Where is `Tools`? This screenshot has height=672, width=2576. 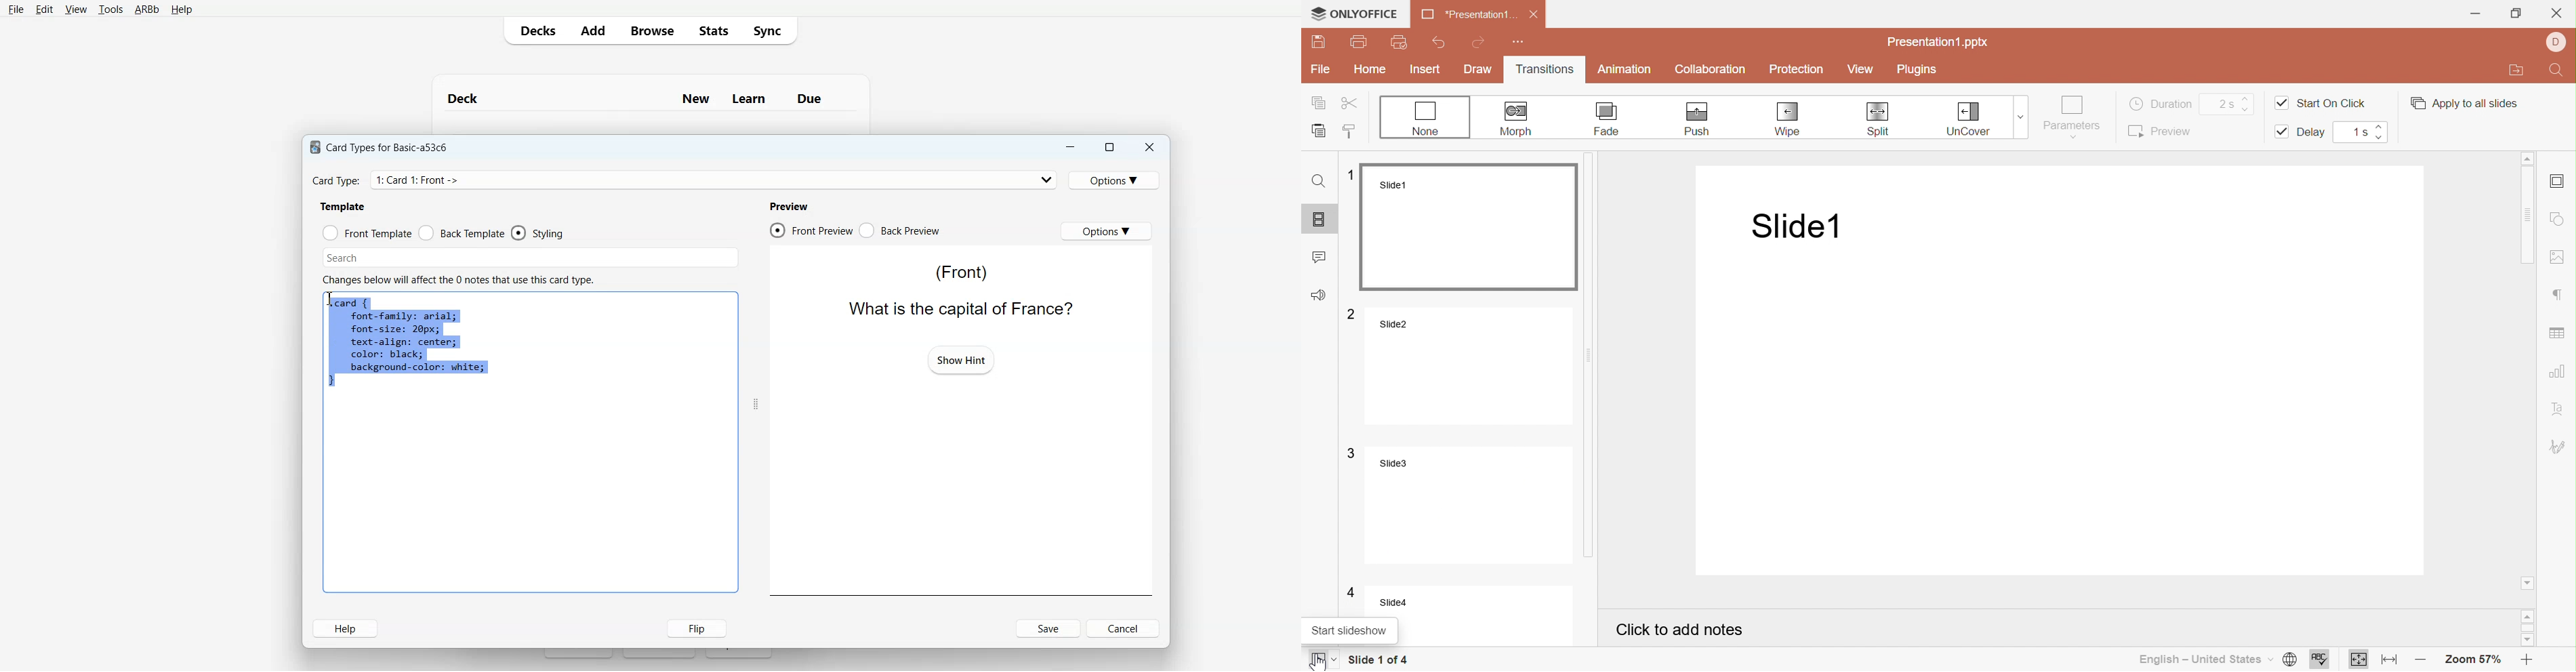
Tools is located at coordinates (110, 10).